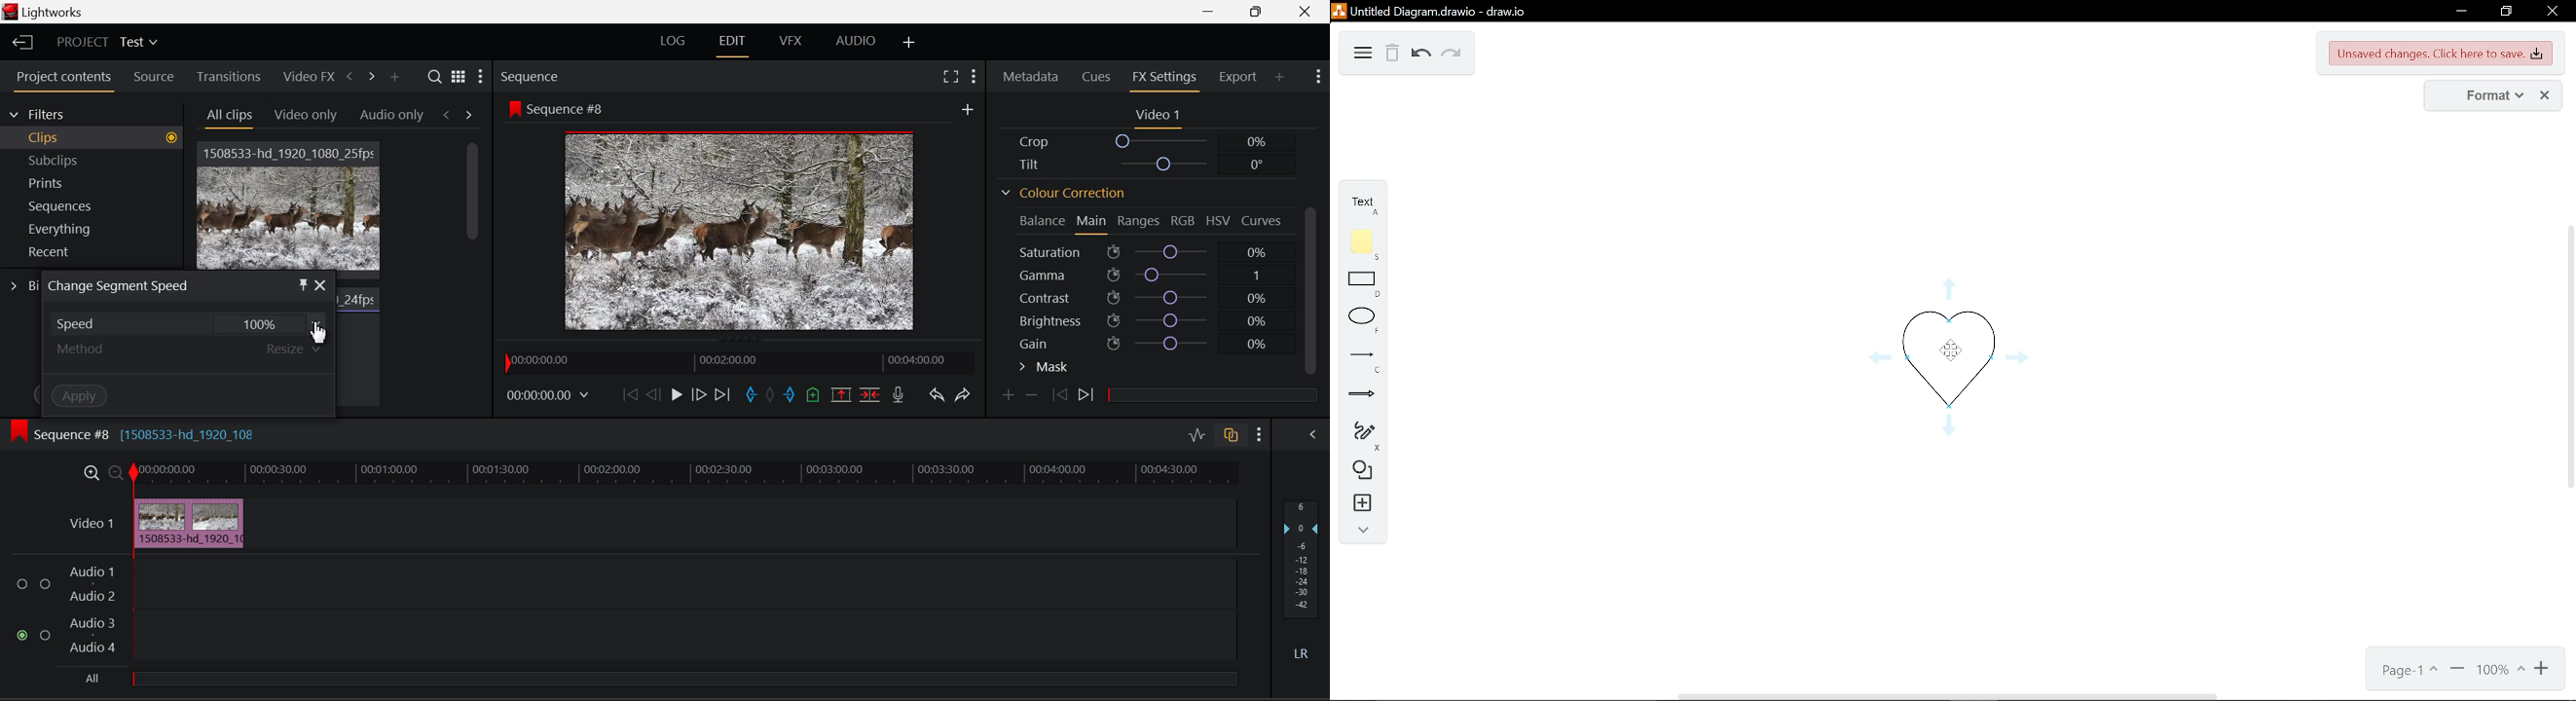  Describe the element at coordinates (1147, 142) in the screenshot. I see `Crop` at that location.